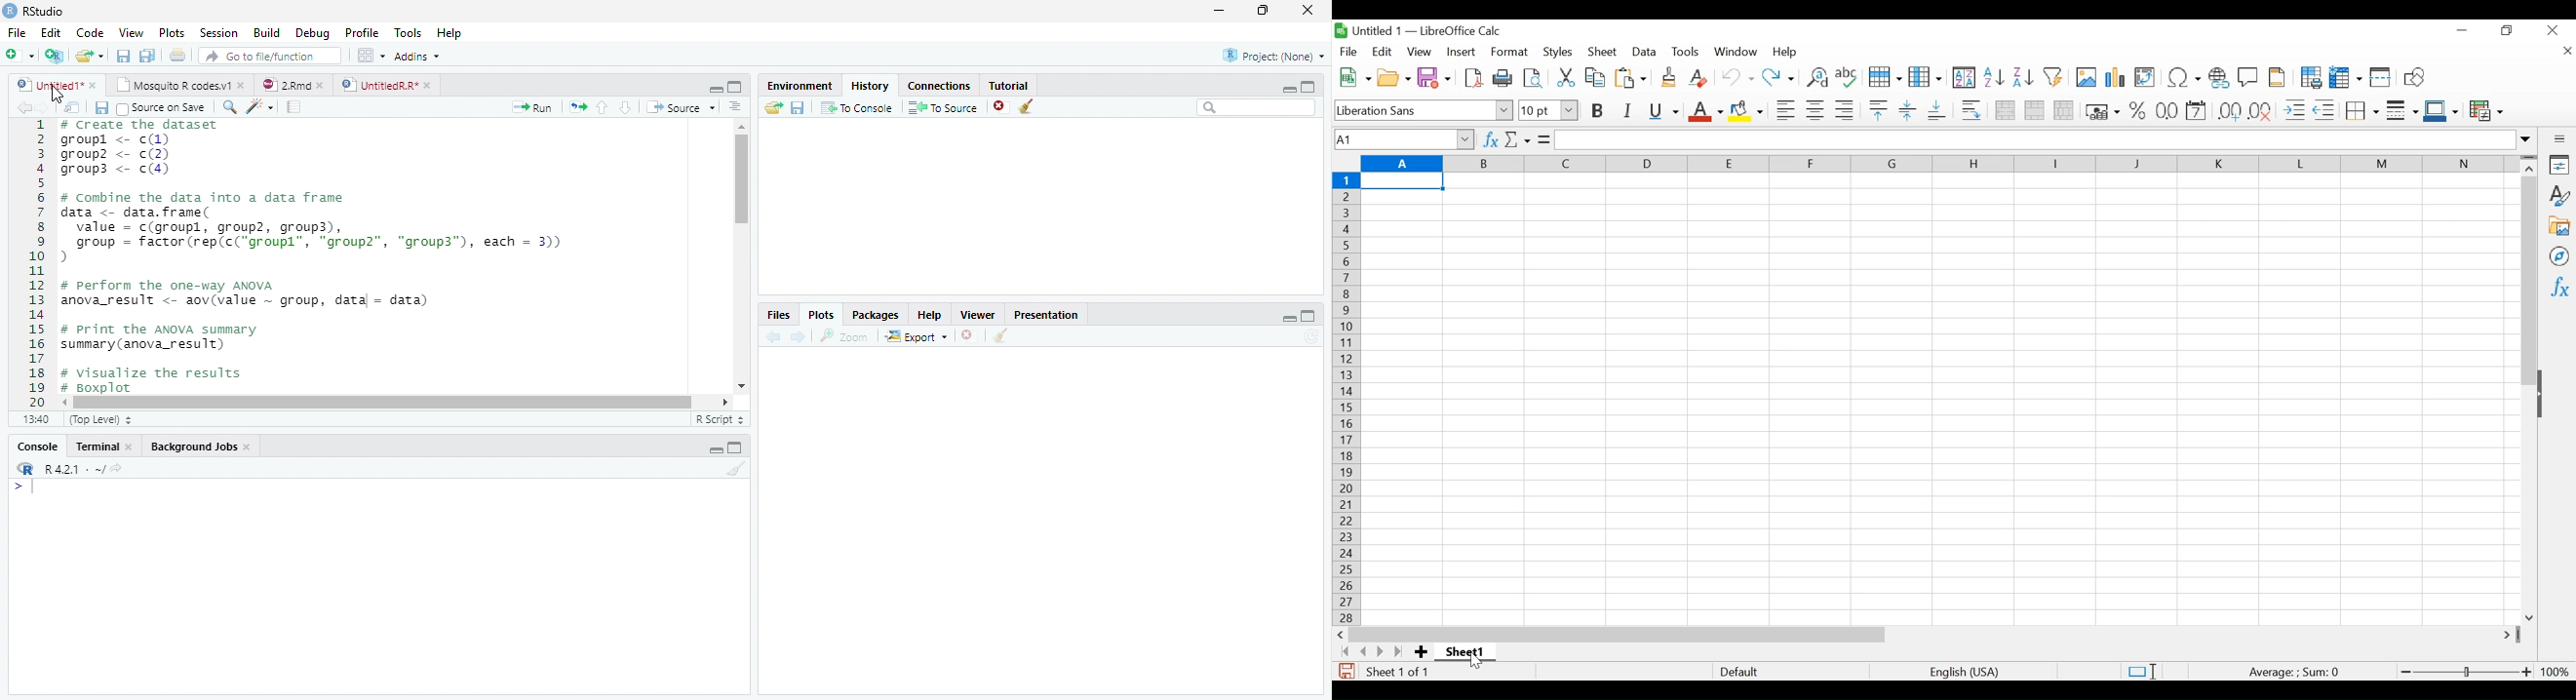 The image size is (2576, 700). What do you see at coordinates (179, 85) in the screenshot?
I see `Mosquito R codes` at bounding box center [179, 85].